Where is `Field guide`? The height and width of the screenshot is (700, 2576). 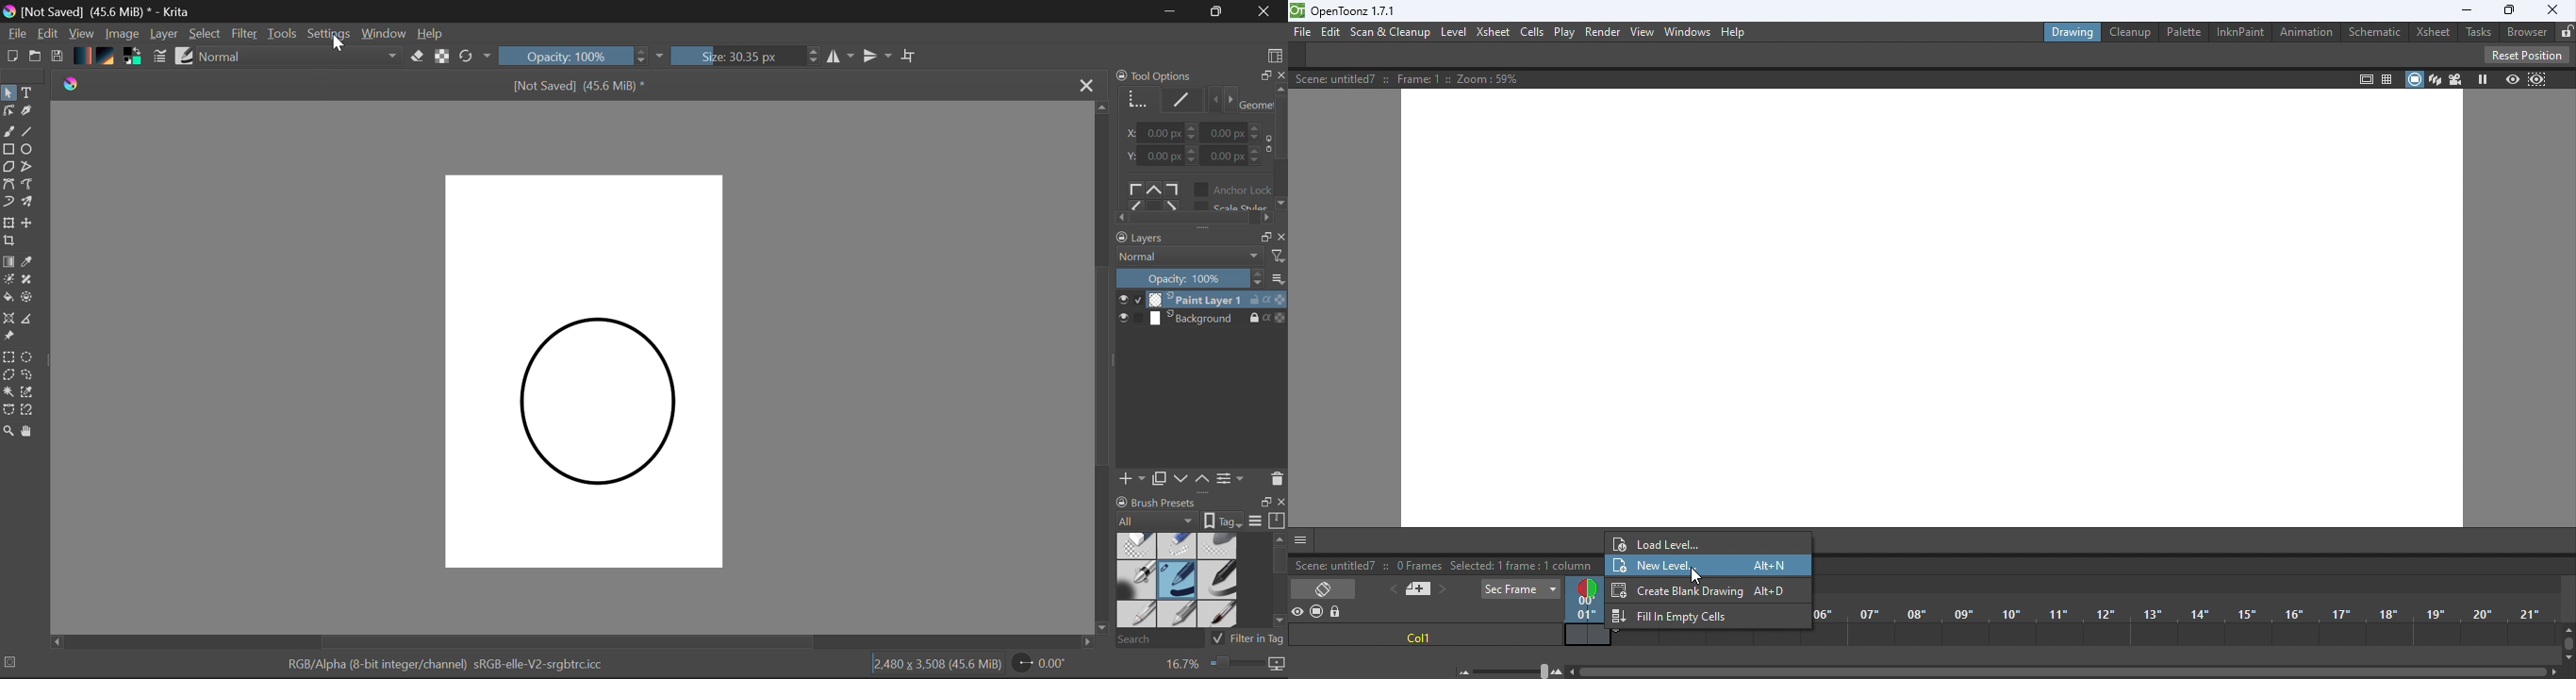 Field guide is located at coordinates (2389, 77).